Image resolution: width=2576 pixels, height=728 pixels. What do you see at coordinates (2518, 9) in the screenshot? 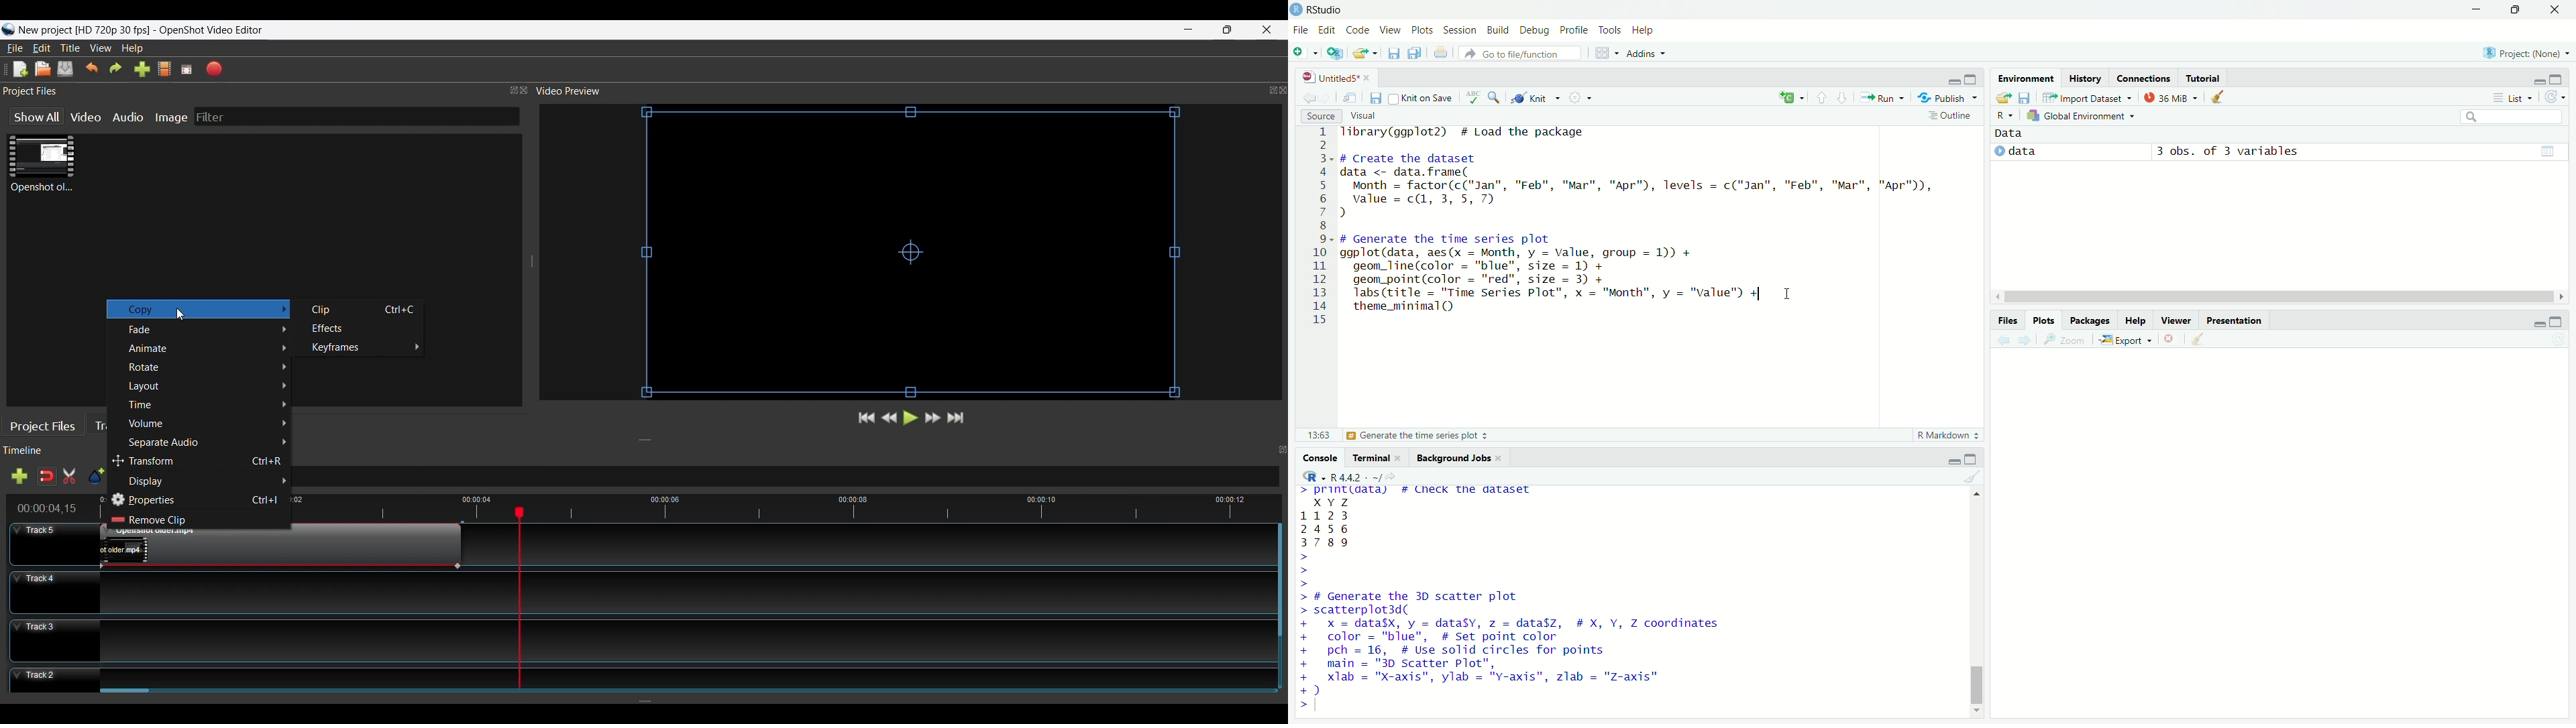
I see `maximize` at bounding box center [2518, 9].